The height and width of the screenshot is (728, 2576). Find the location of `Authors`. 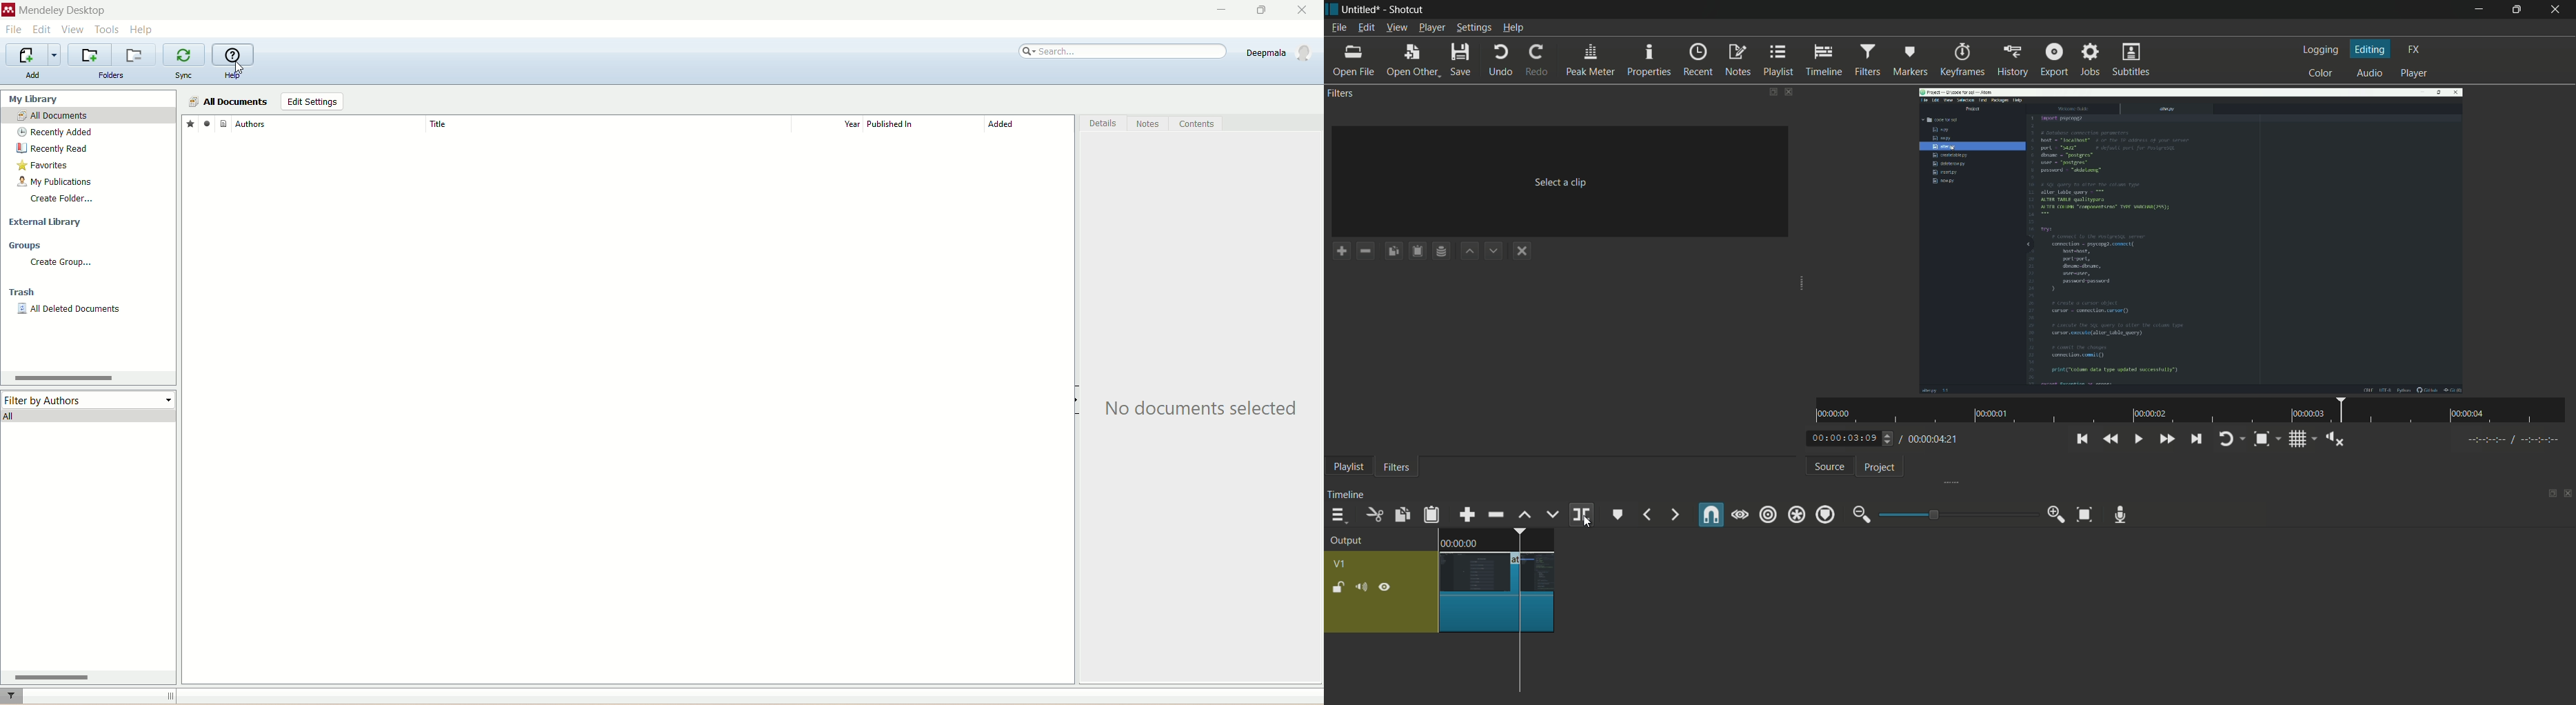

Authors is located at coordinates (328, 123).